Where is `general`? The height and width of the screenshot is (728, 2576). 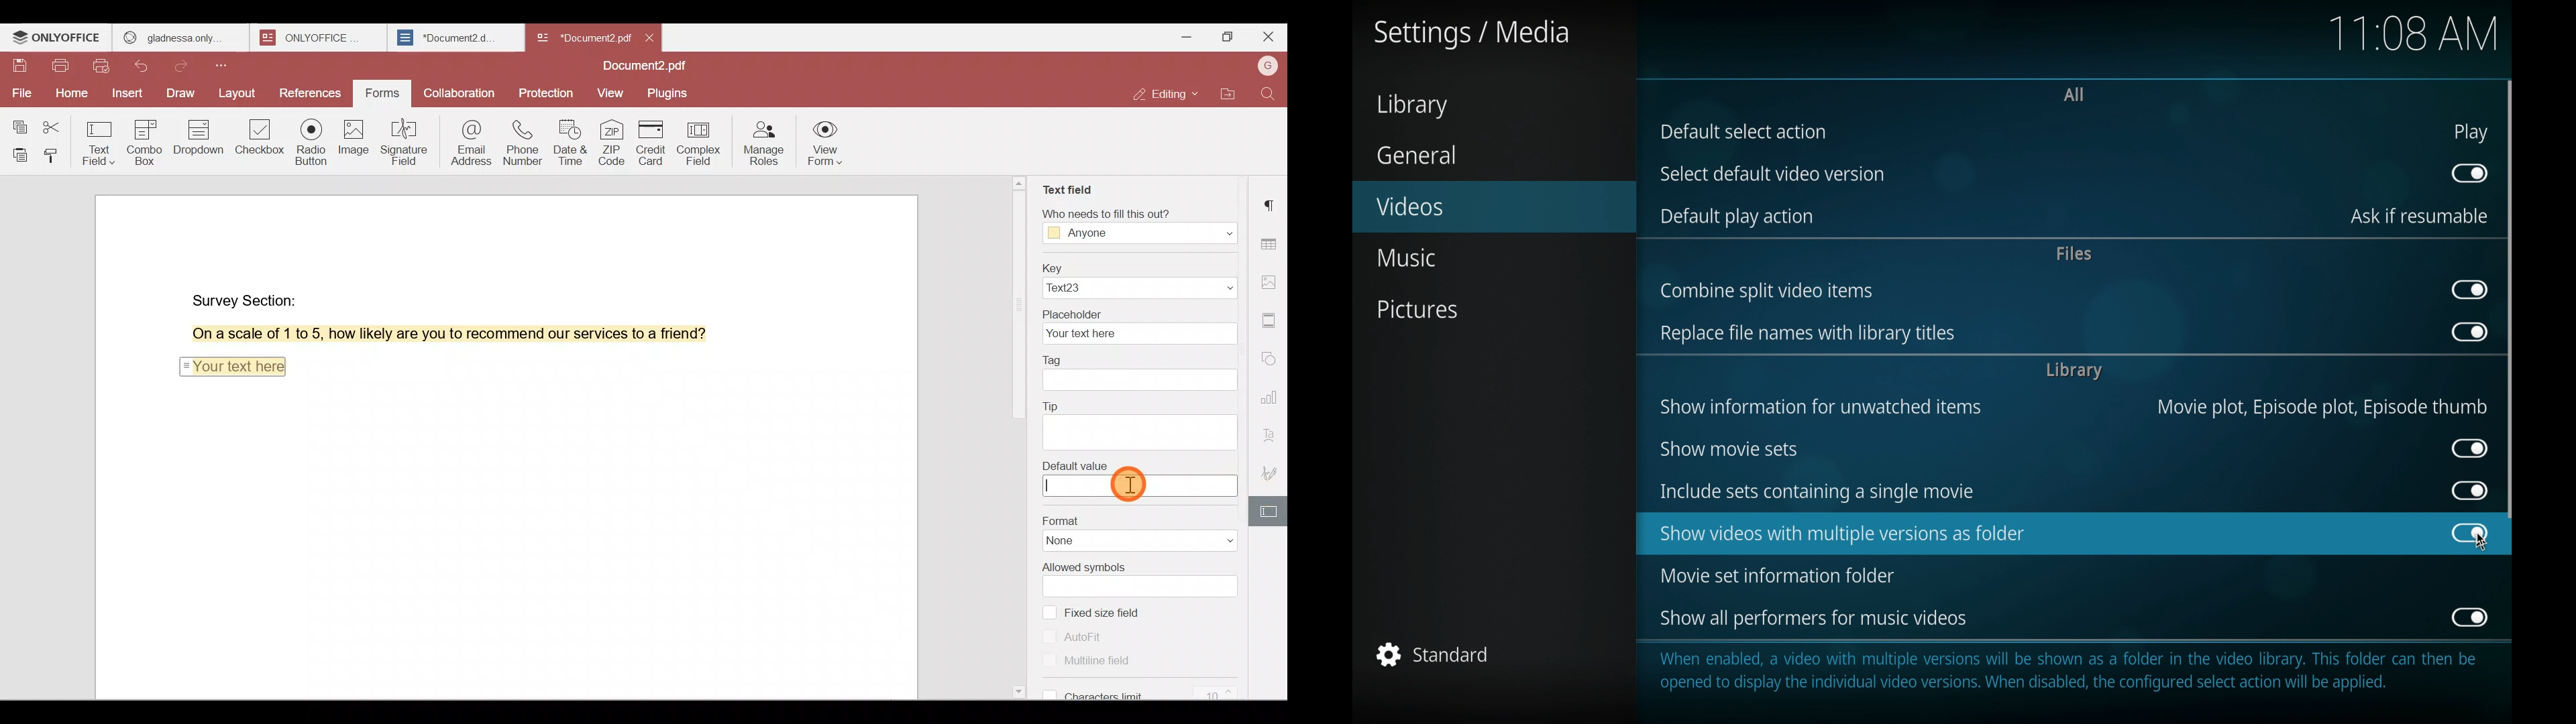
general is located at coordinates (1417, 155).